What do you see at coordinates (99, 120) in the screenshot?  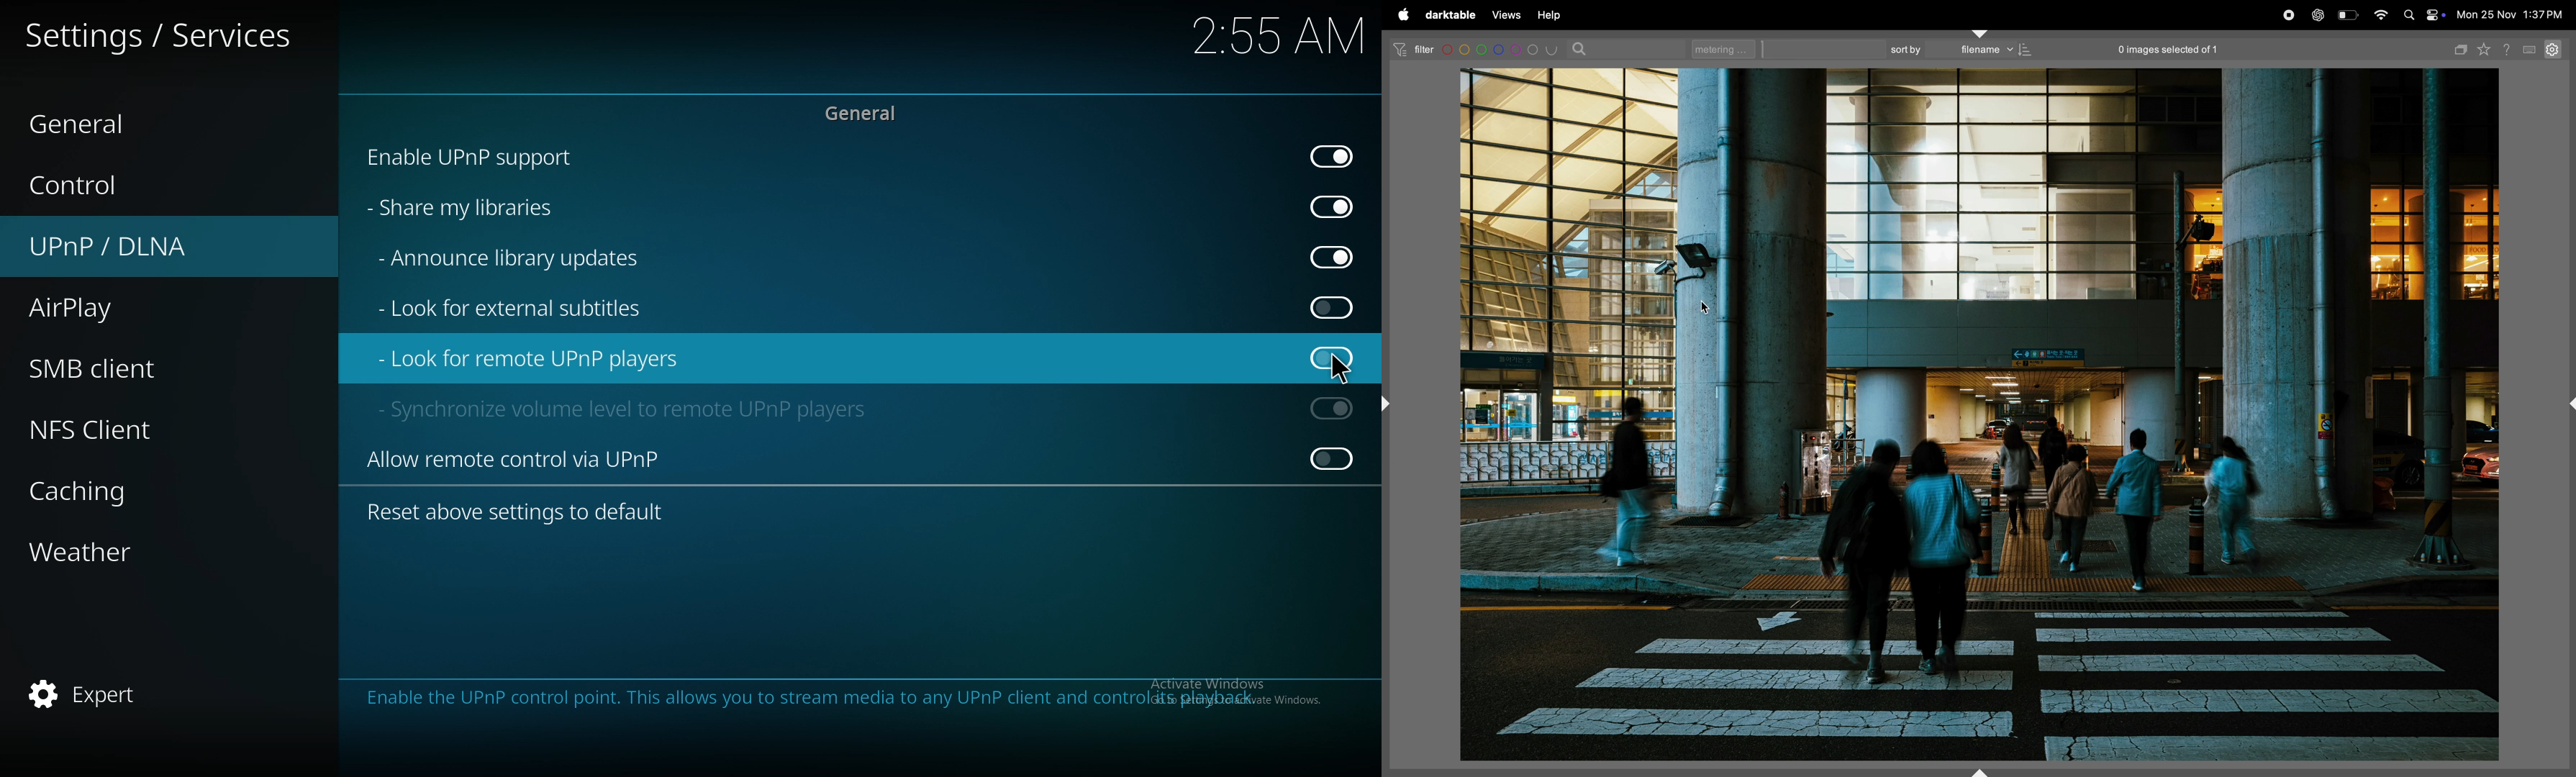 I see `general` at bounding box center [99, 120].